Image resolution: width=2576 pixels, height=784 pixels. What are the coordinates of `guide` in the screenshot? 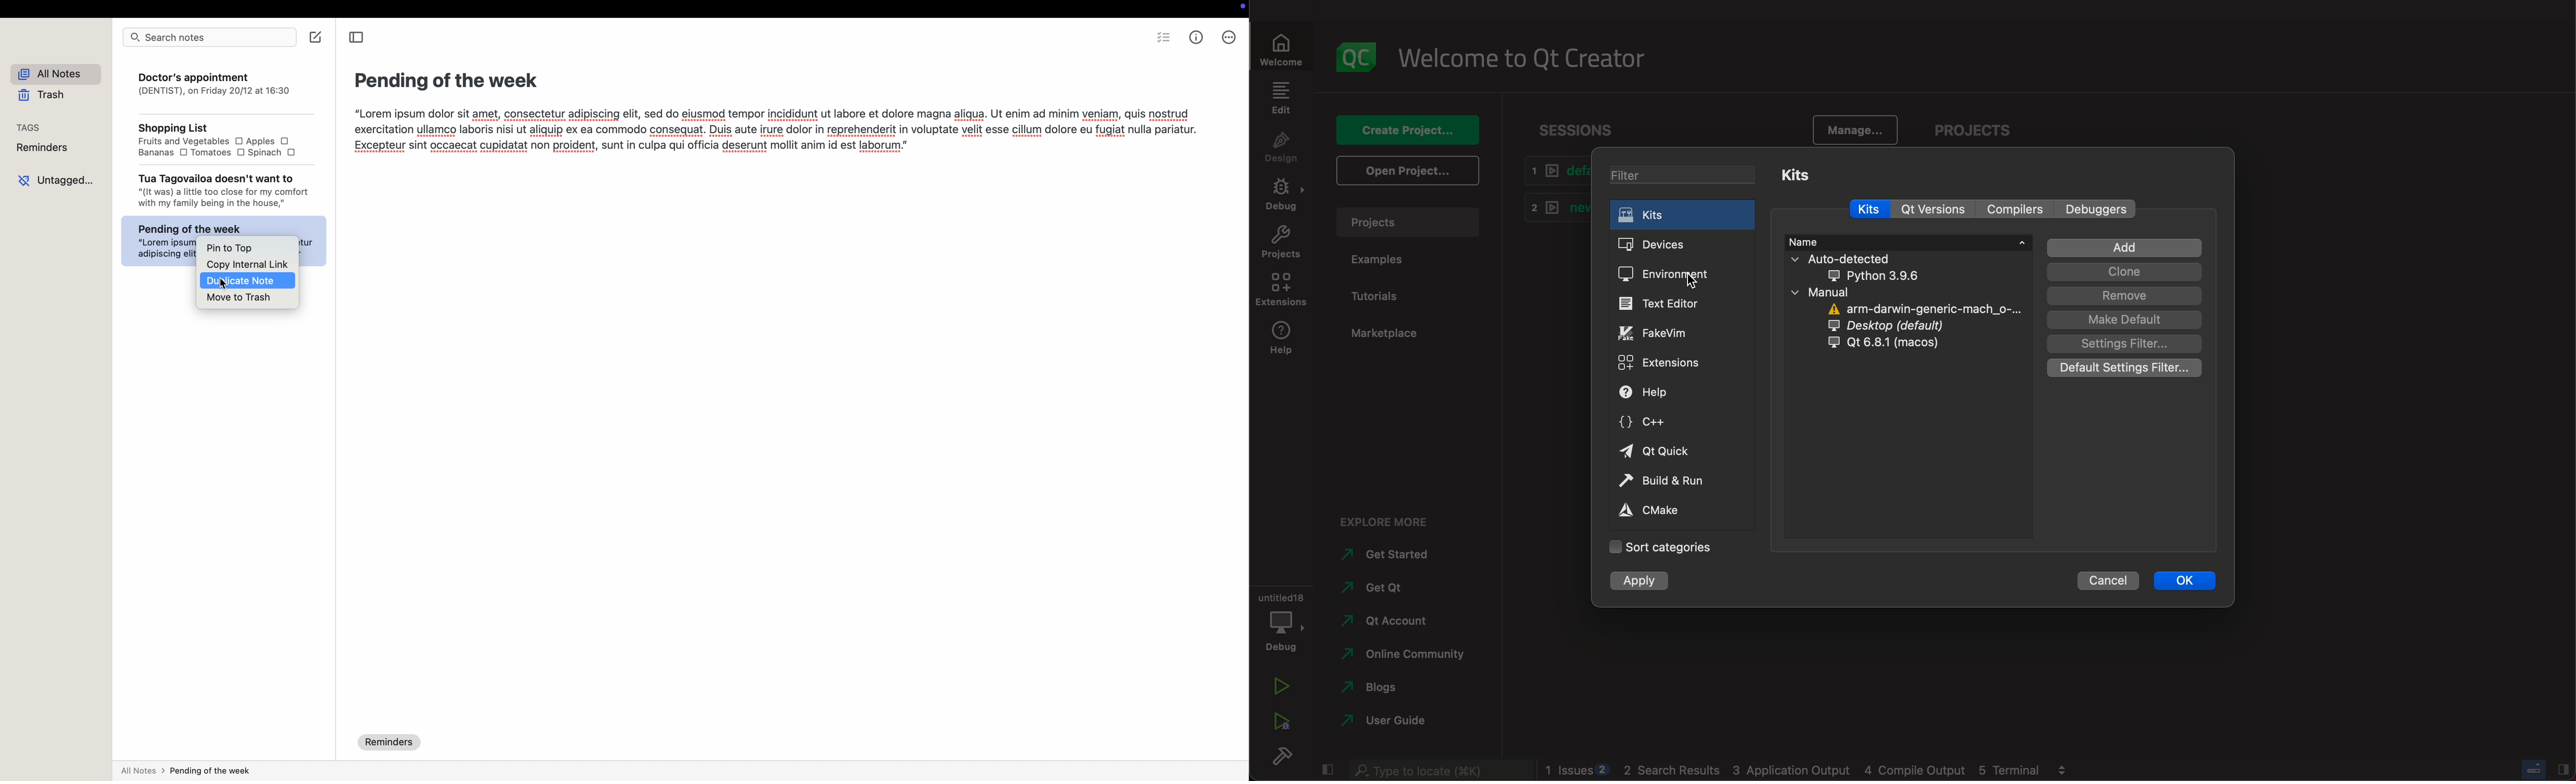 It's located at (1394, 722).